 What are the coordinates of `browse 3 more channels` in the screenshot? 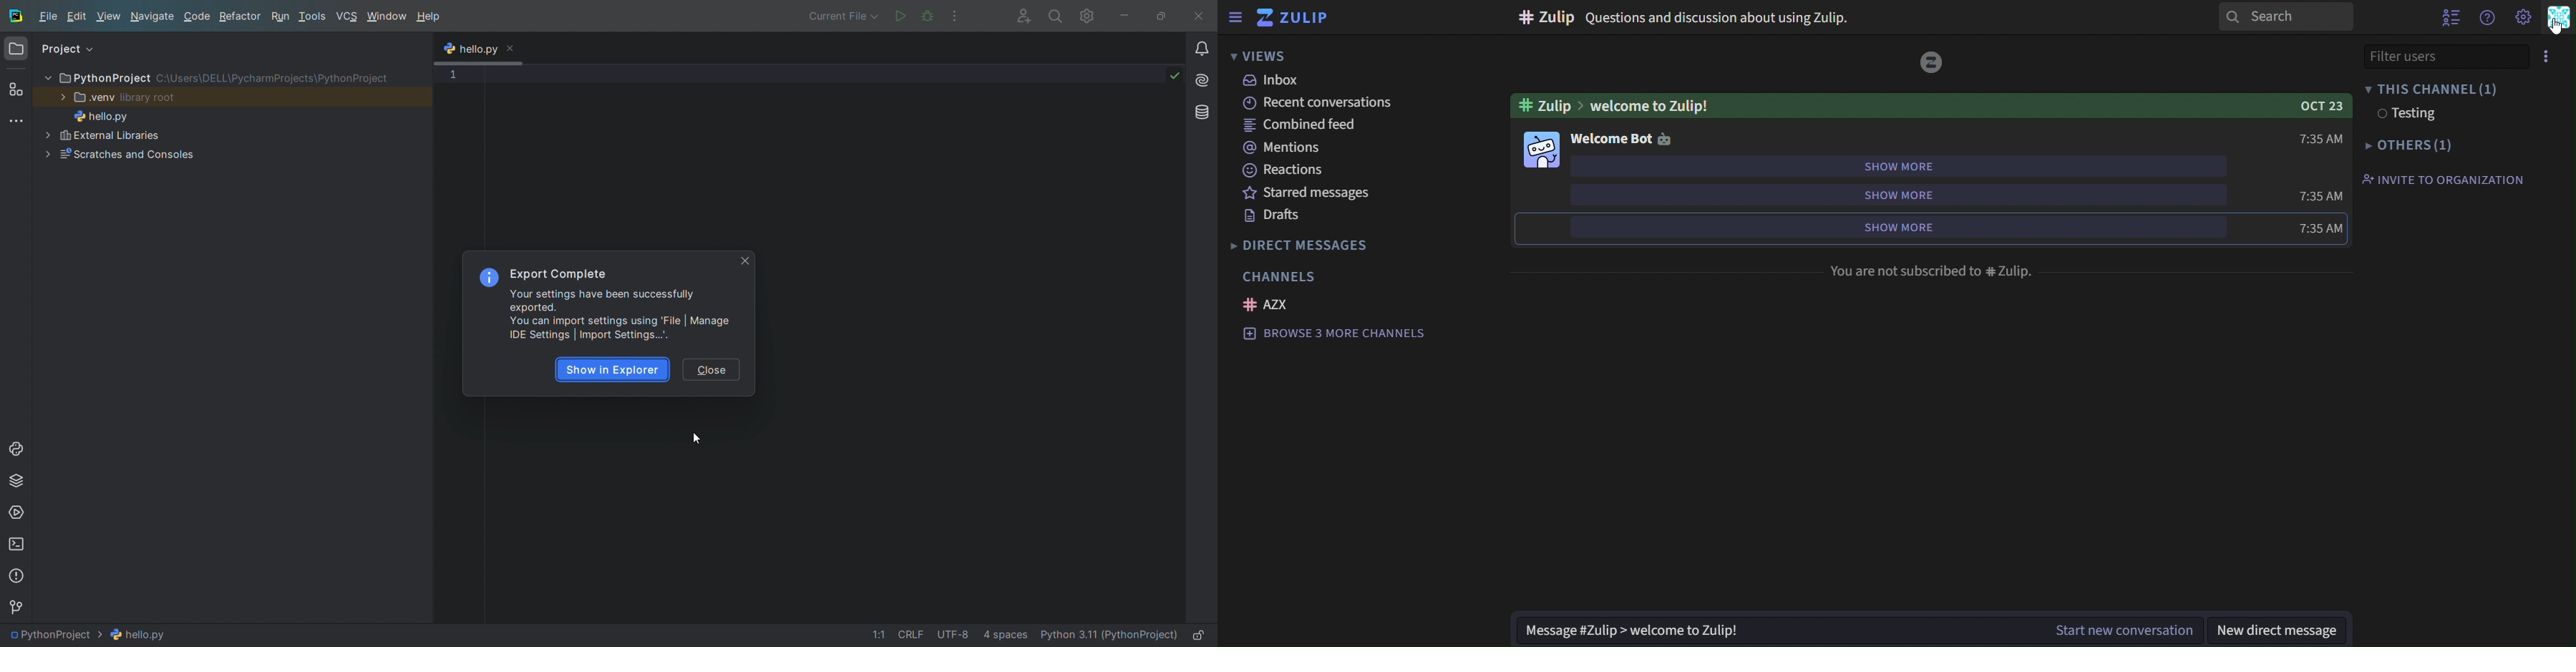 It's located at (1337, 335).